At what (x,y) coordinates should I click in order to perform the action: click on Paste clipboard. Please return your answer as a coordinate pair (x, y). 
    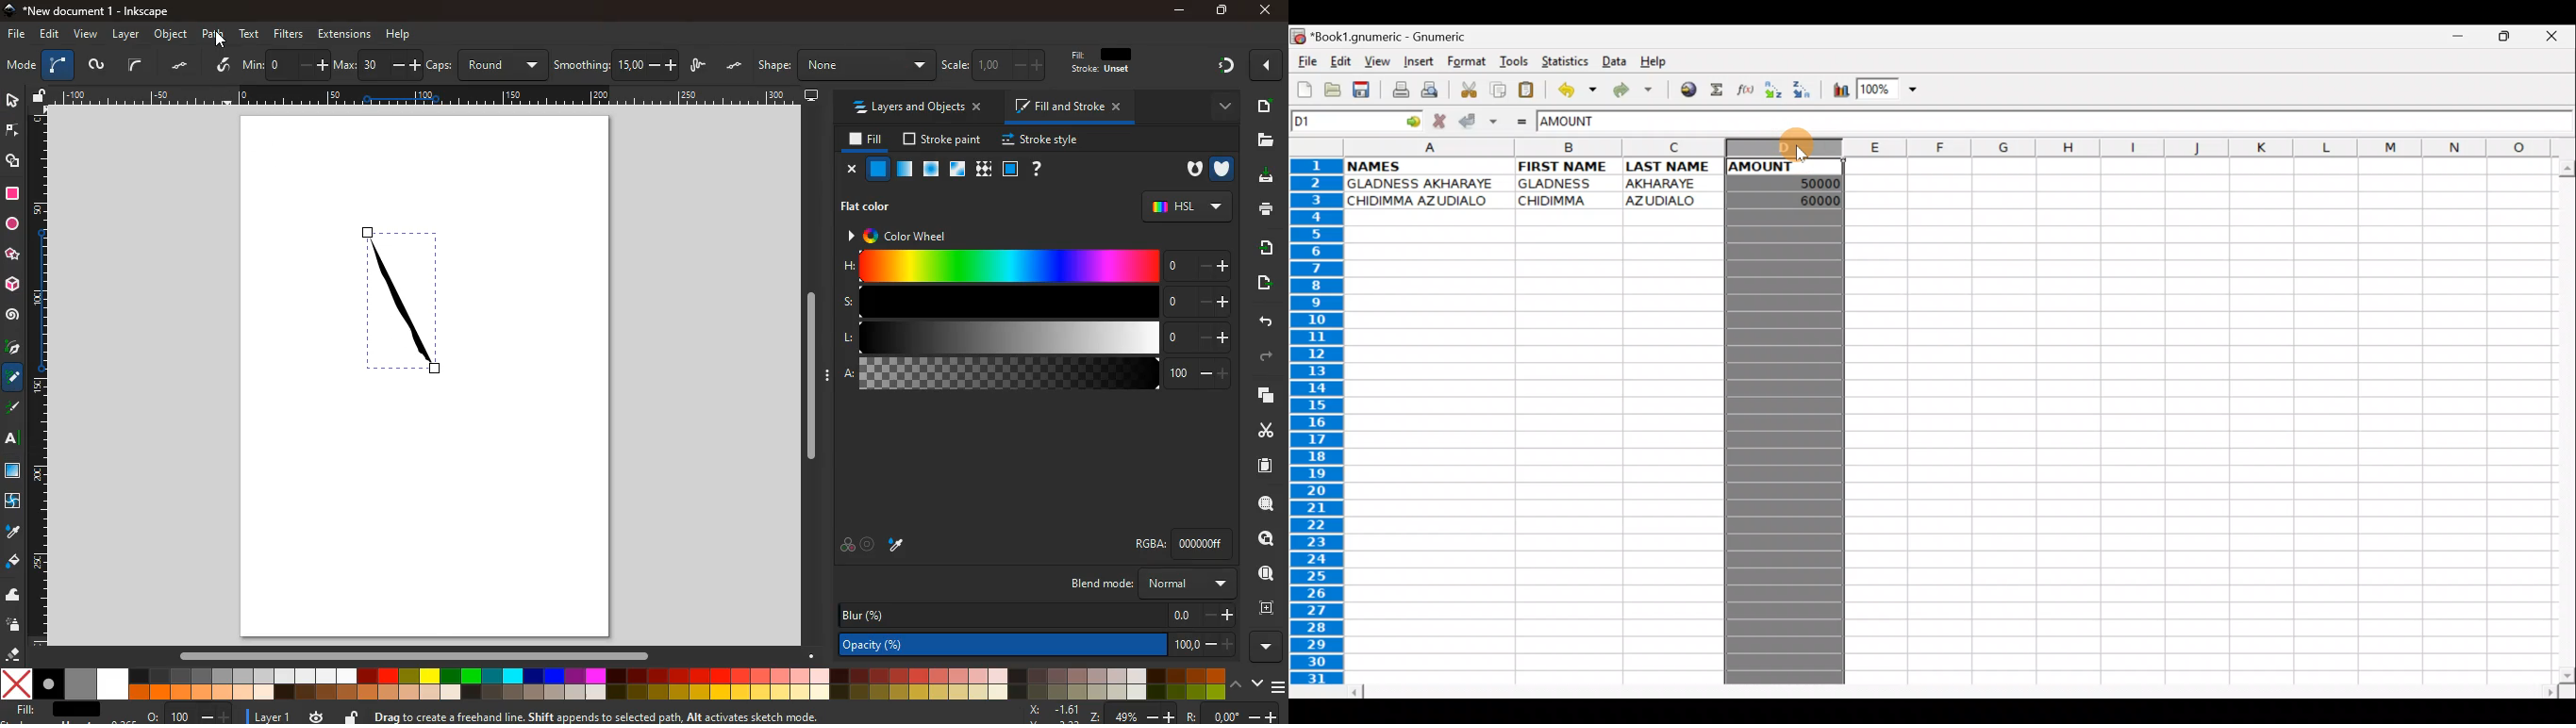
    Looking at the image, I should click on (1529, 88).